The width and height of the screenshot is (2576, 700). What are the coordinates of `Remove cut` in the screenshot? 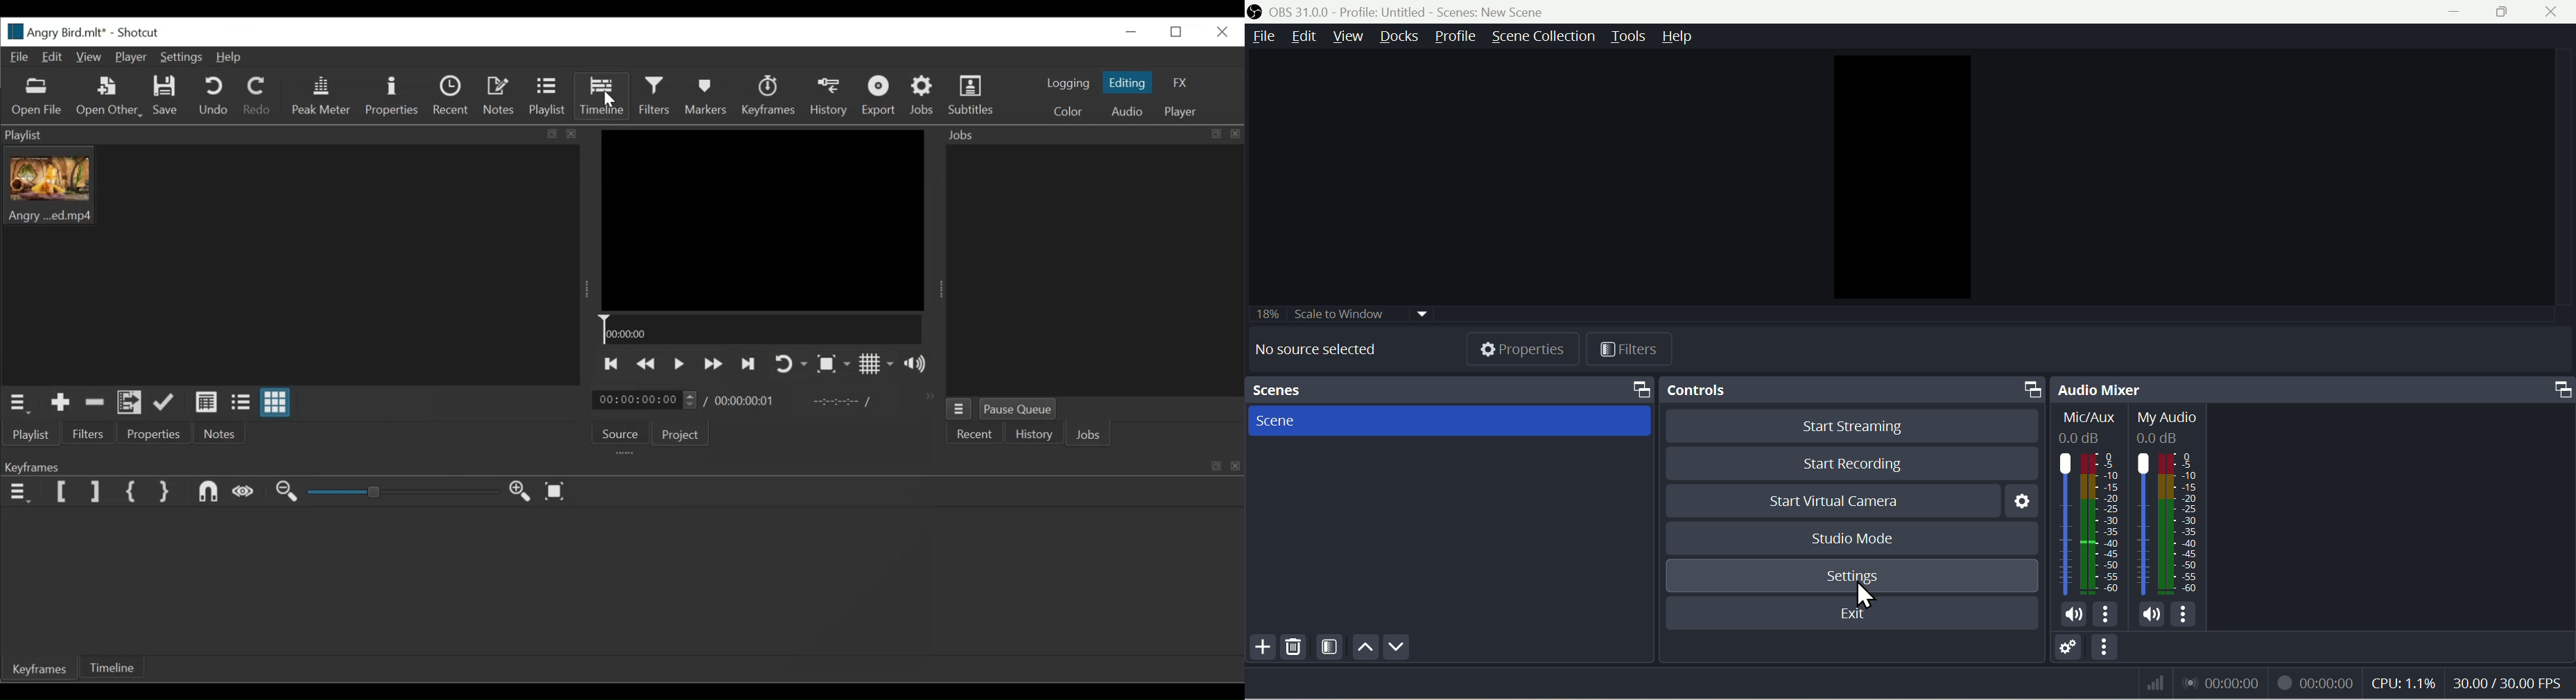 It's located at (93, 402).